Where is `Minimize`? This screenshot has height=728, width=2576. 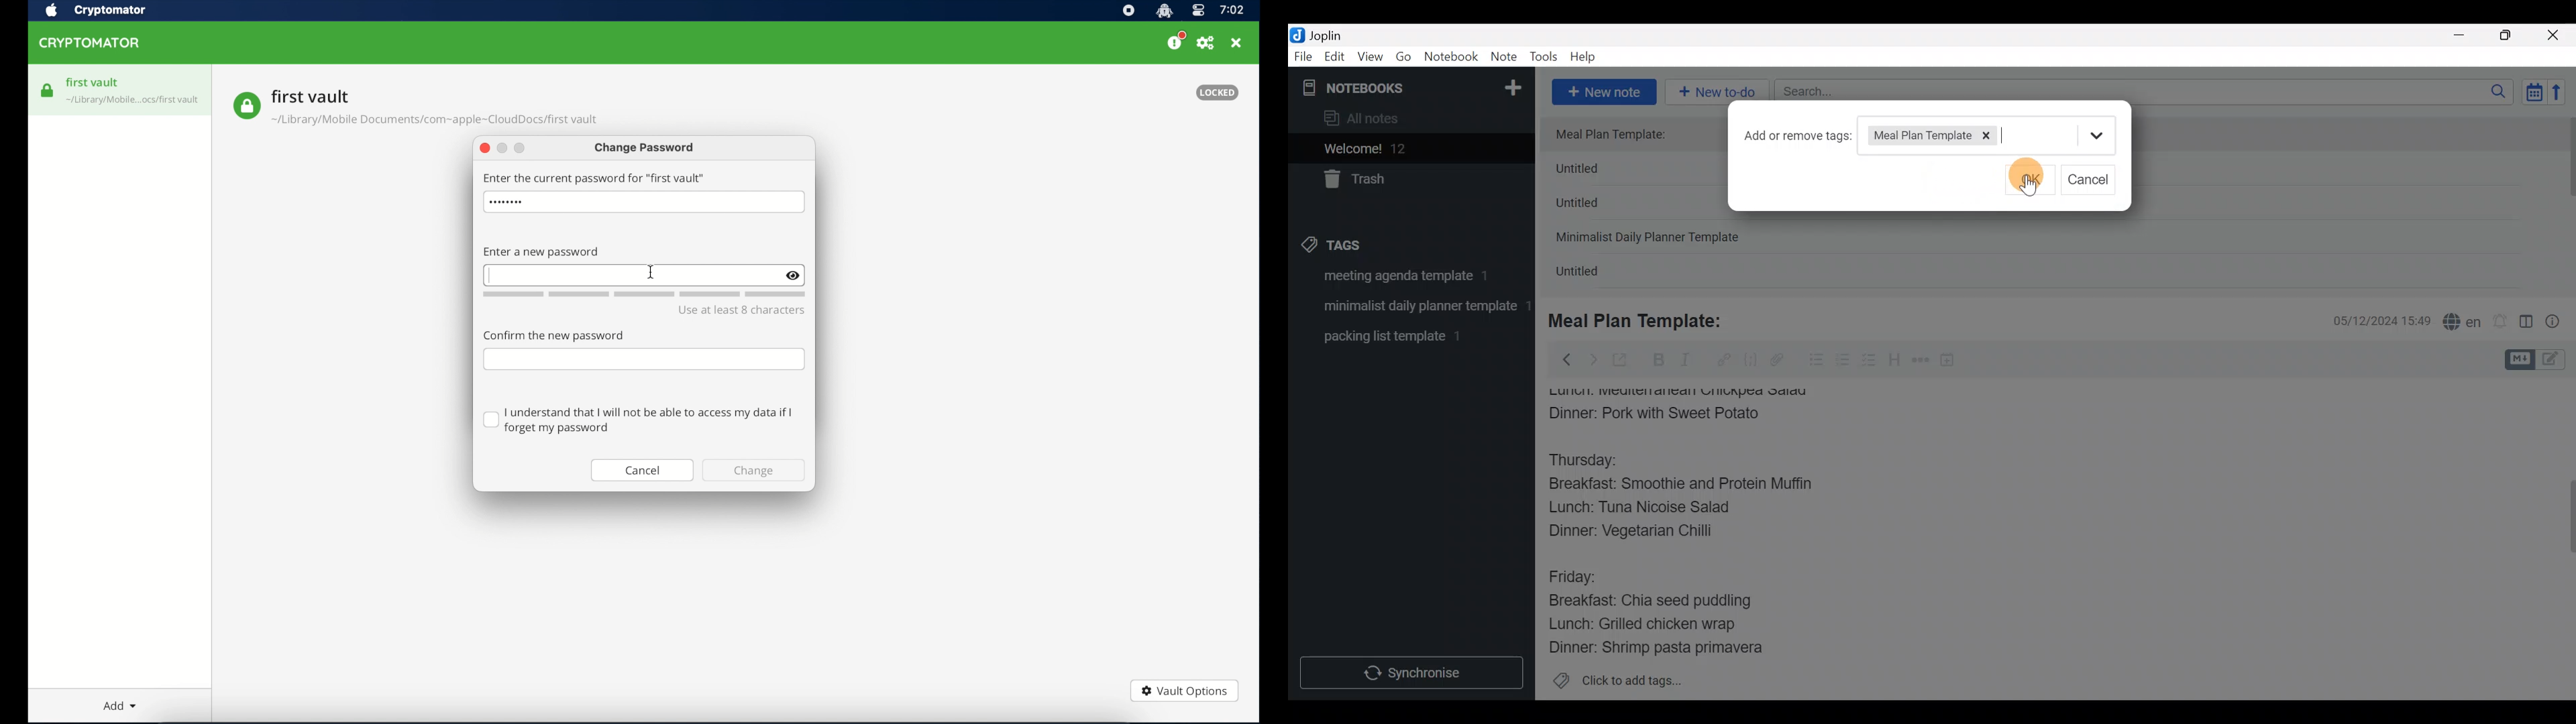 Minimize is located at coordinates (2467, 34).